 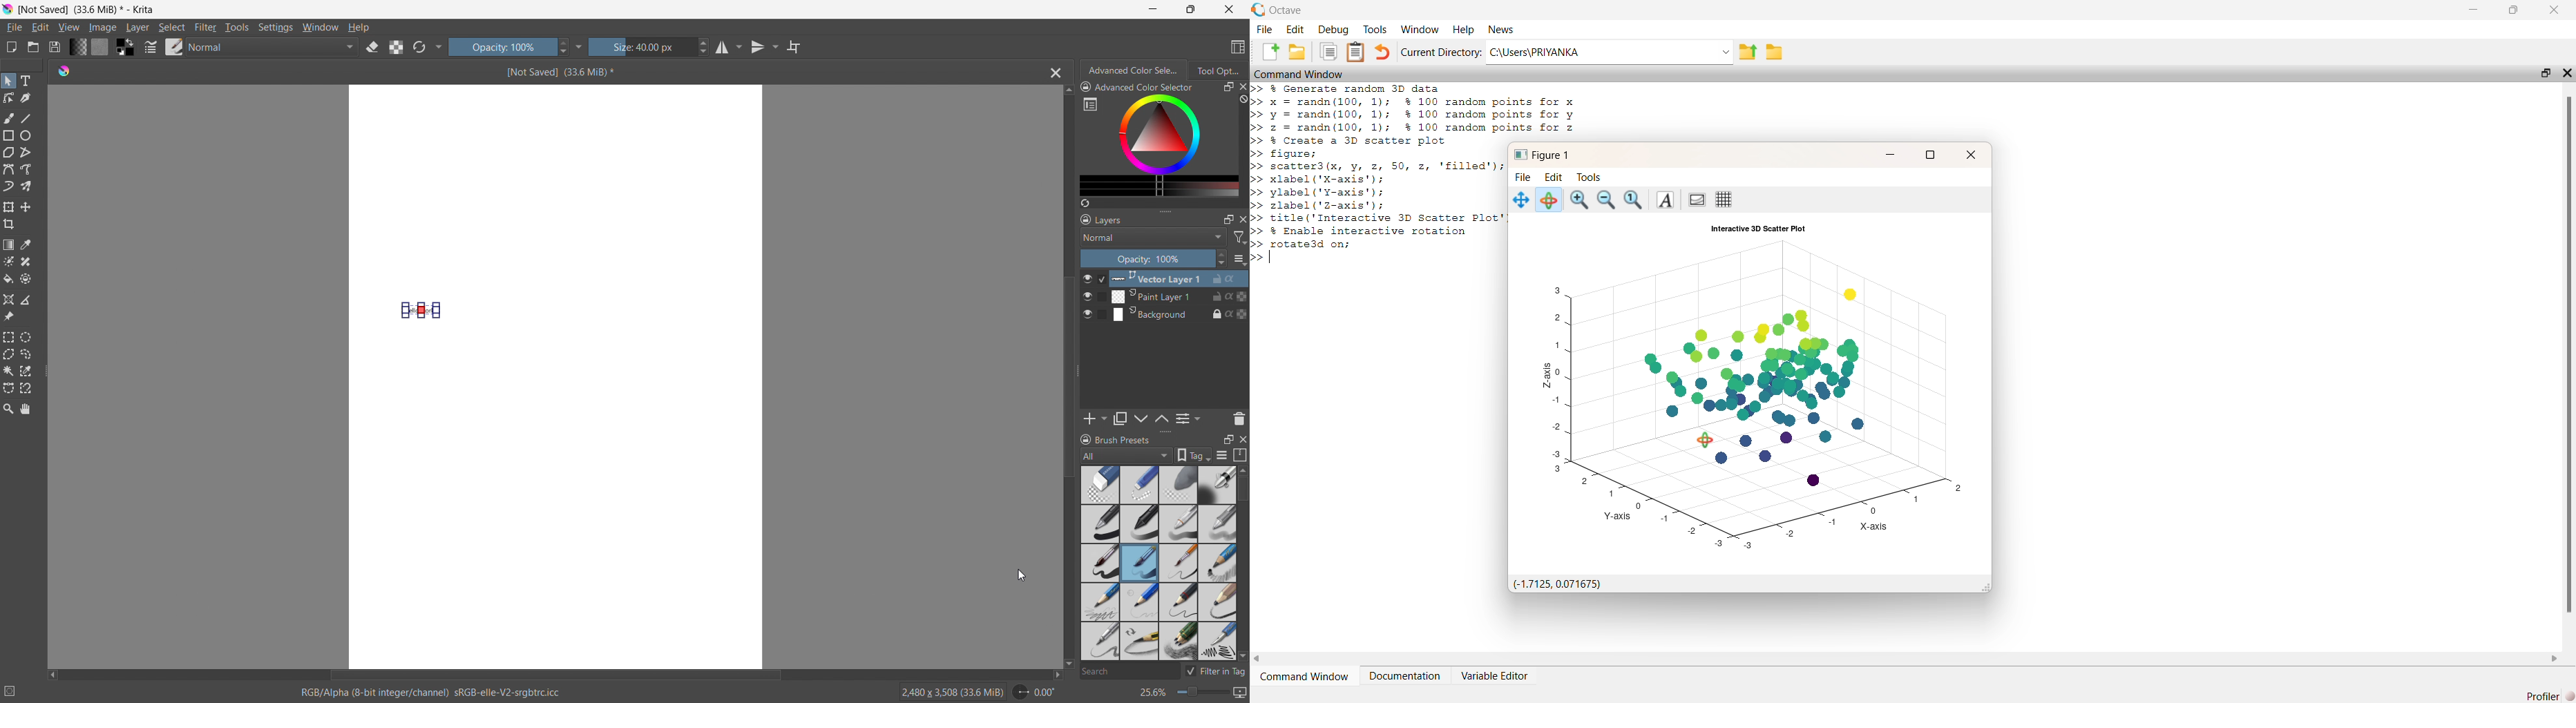 What do you see at coordinates (1179, 524) in the screenshot?
I see `pencil` at bounding box center [1179, 524].